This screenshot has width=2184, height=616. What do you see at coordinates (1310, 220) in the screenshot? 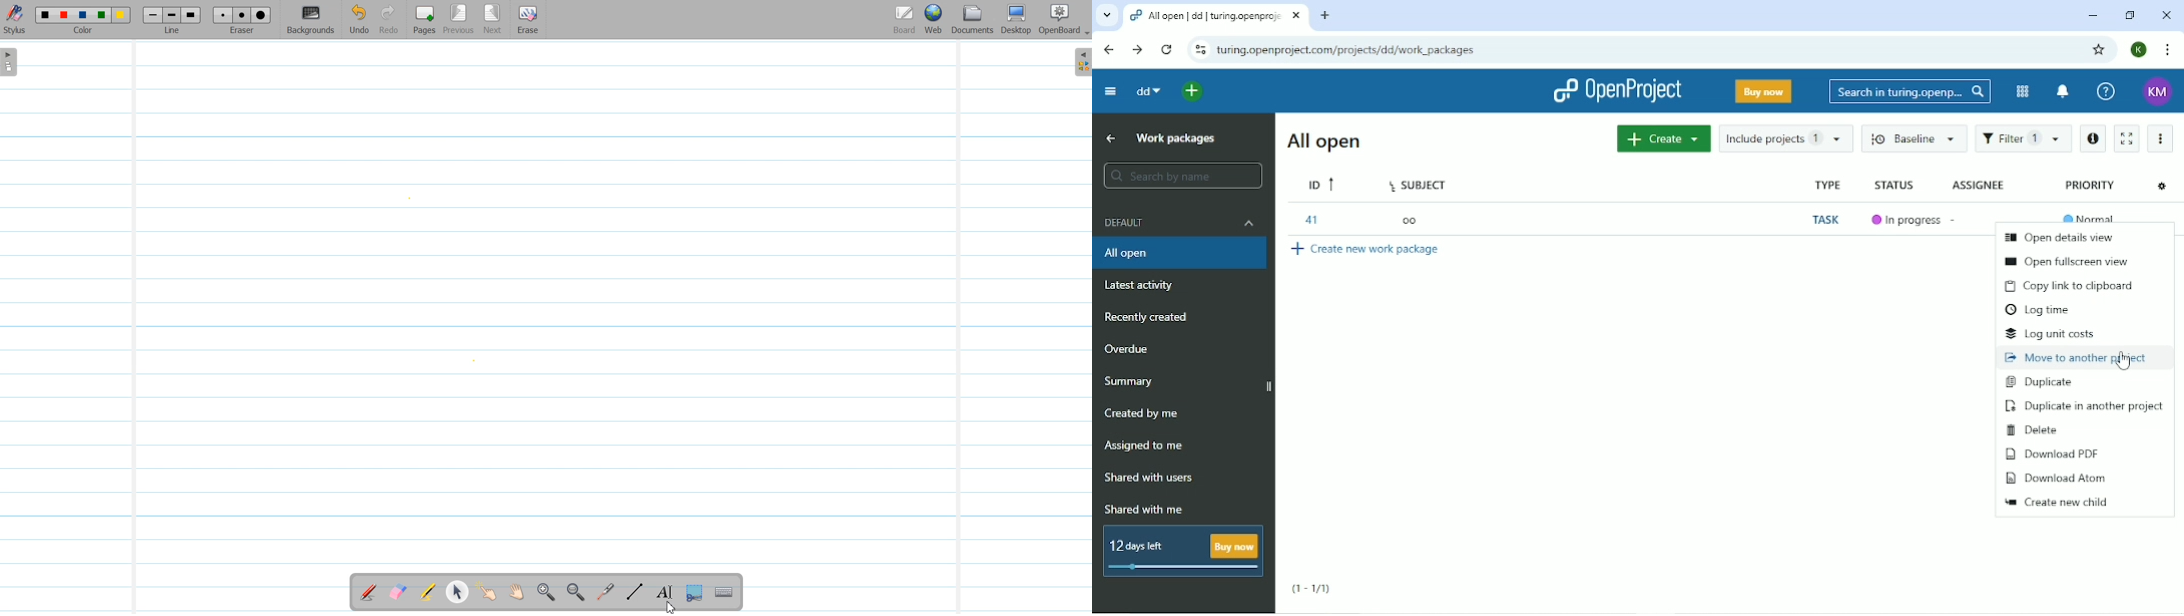
I see `41` at bounding box center [1310, 220].